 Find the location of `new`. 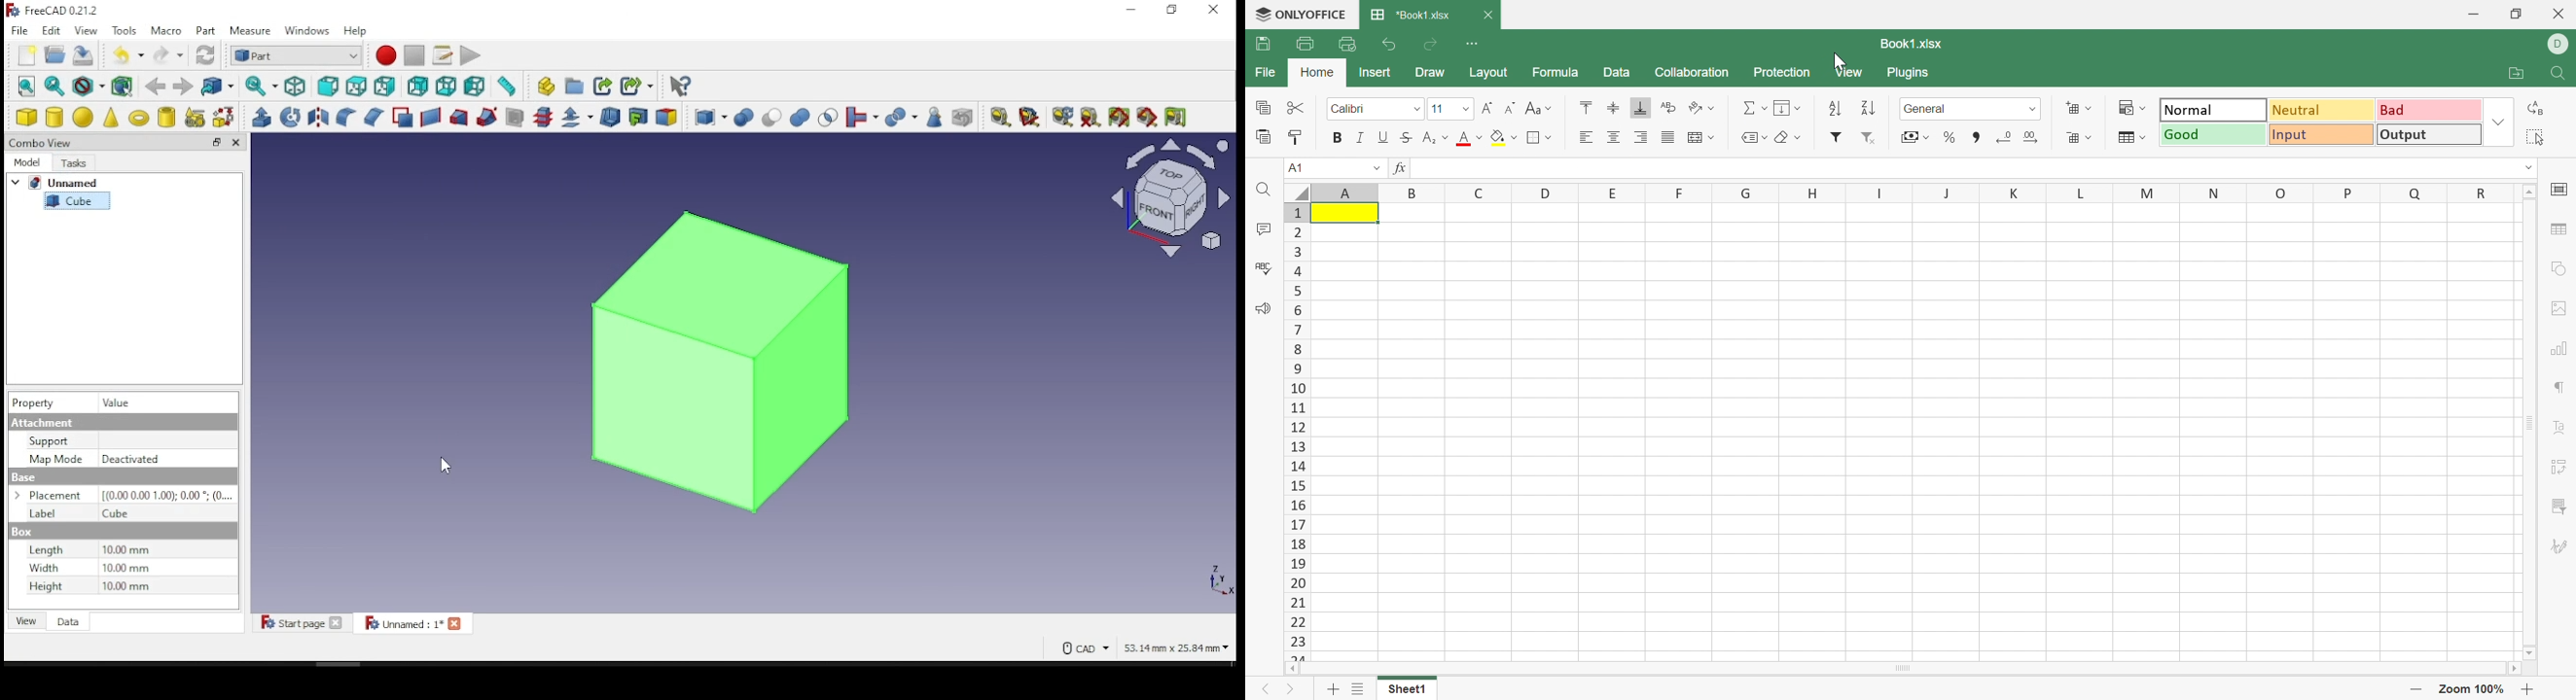

new is located at coordinates (28, 55).